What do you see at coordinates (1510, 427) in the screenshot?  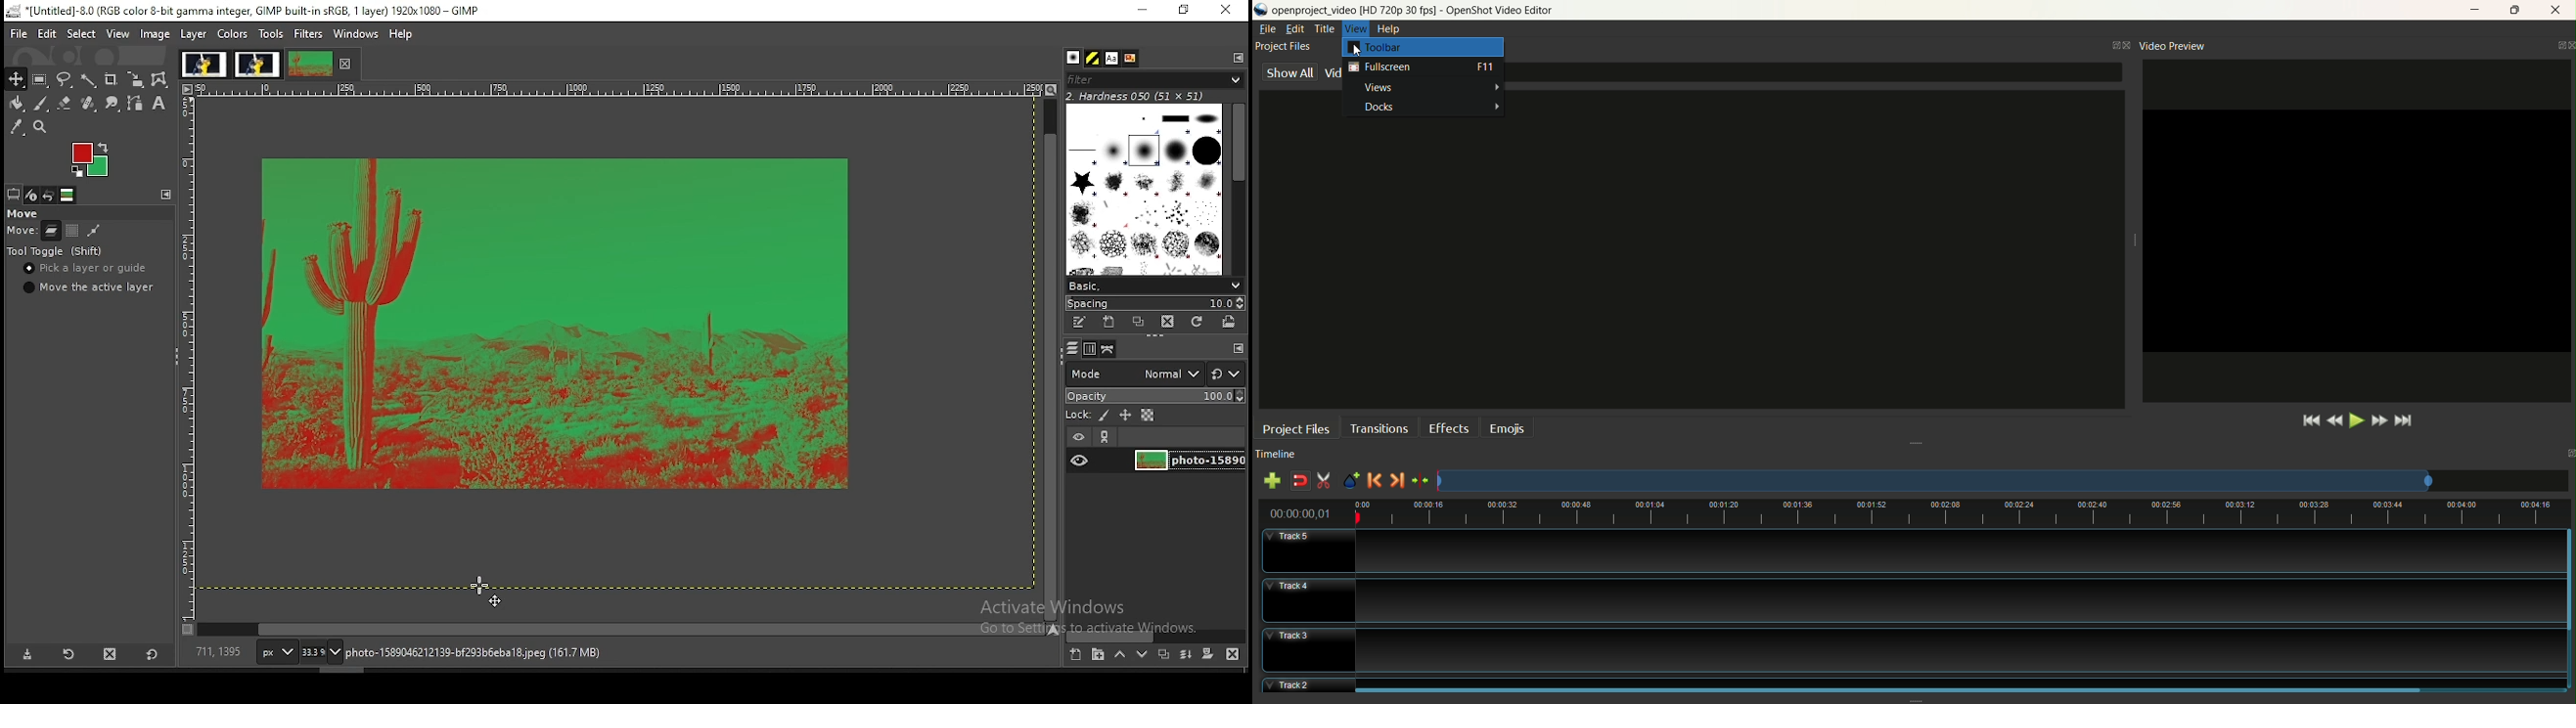 I see `emojis` at bounding box center [1510, 427].